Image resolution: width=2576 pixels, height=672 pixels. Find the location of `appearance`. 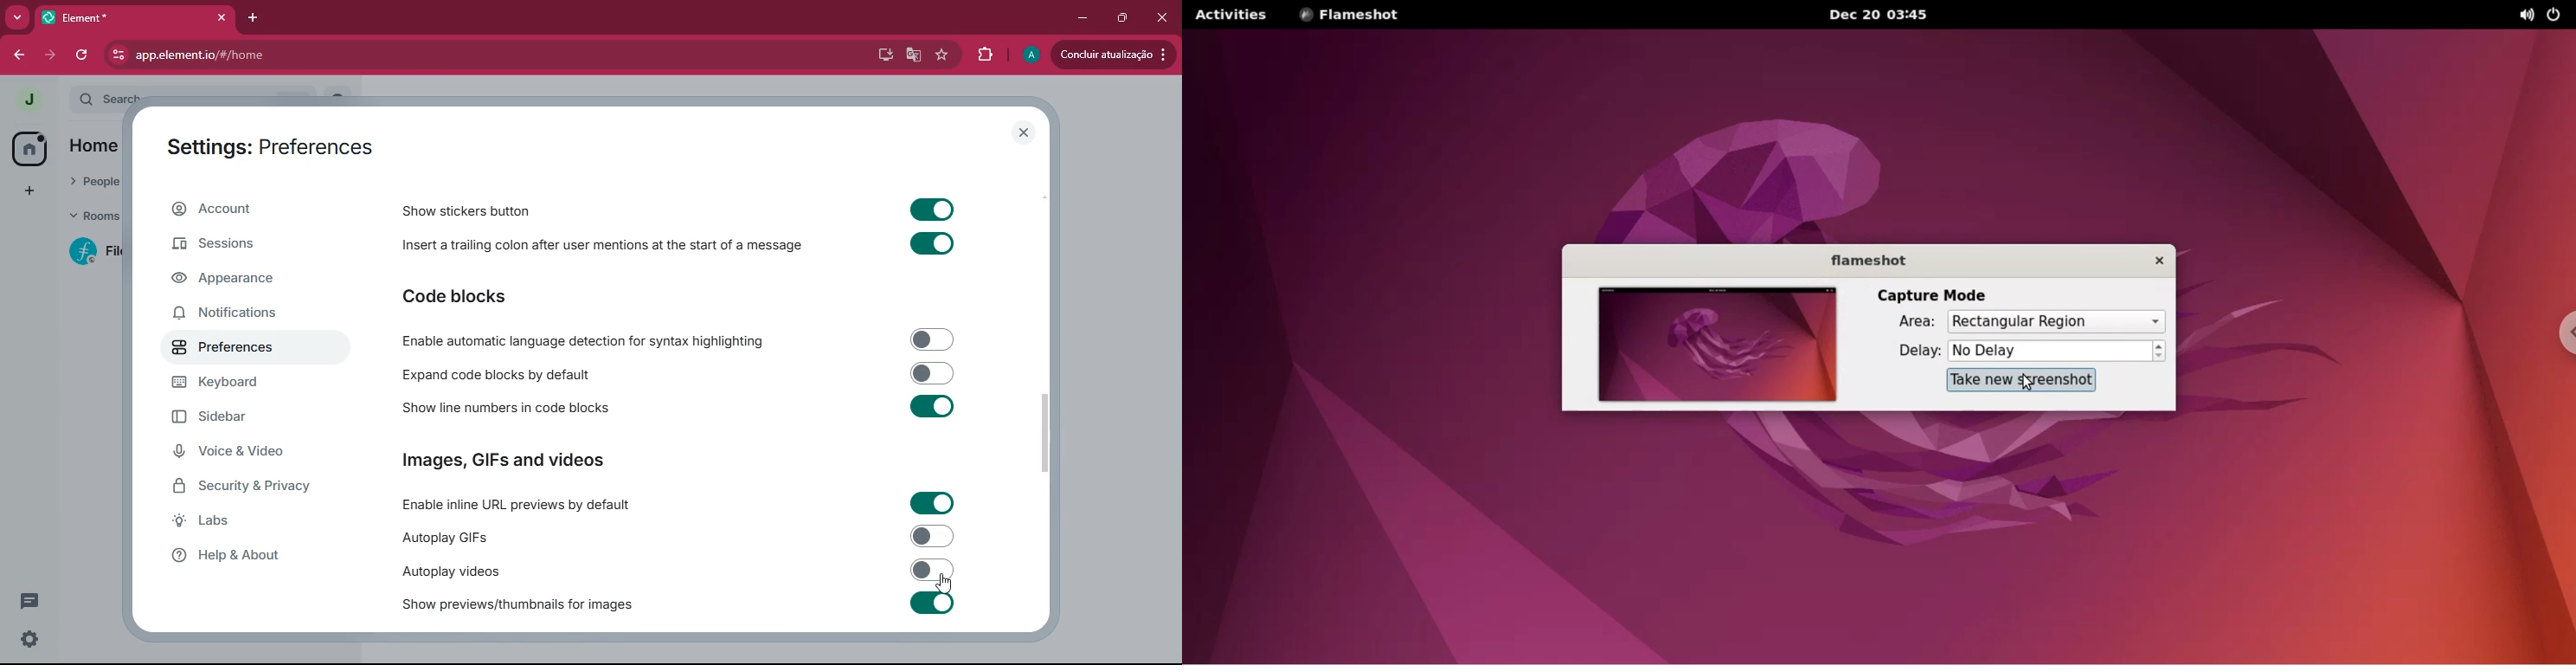

appearance is located at coordinates (235, 281).